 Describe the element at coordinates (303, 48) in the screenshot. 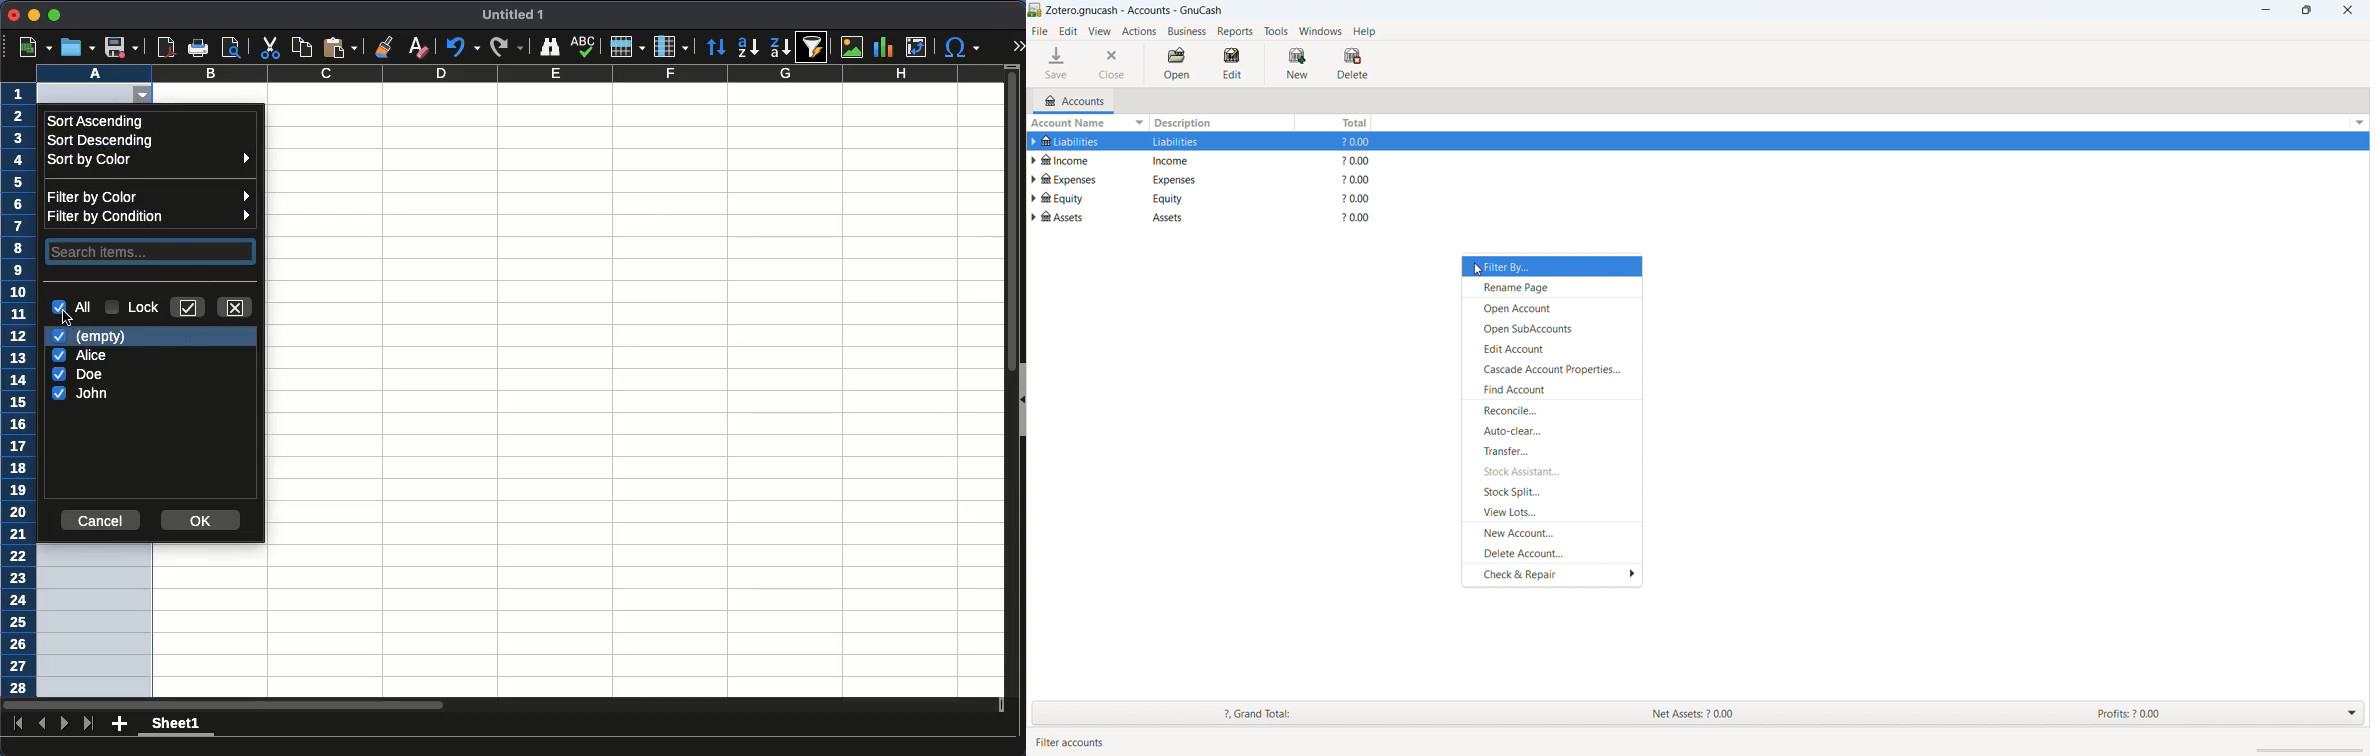

I see `copy` at that location.